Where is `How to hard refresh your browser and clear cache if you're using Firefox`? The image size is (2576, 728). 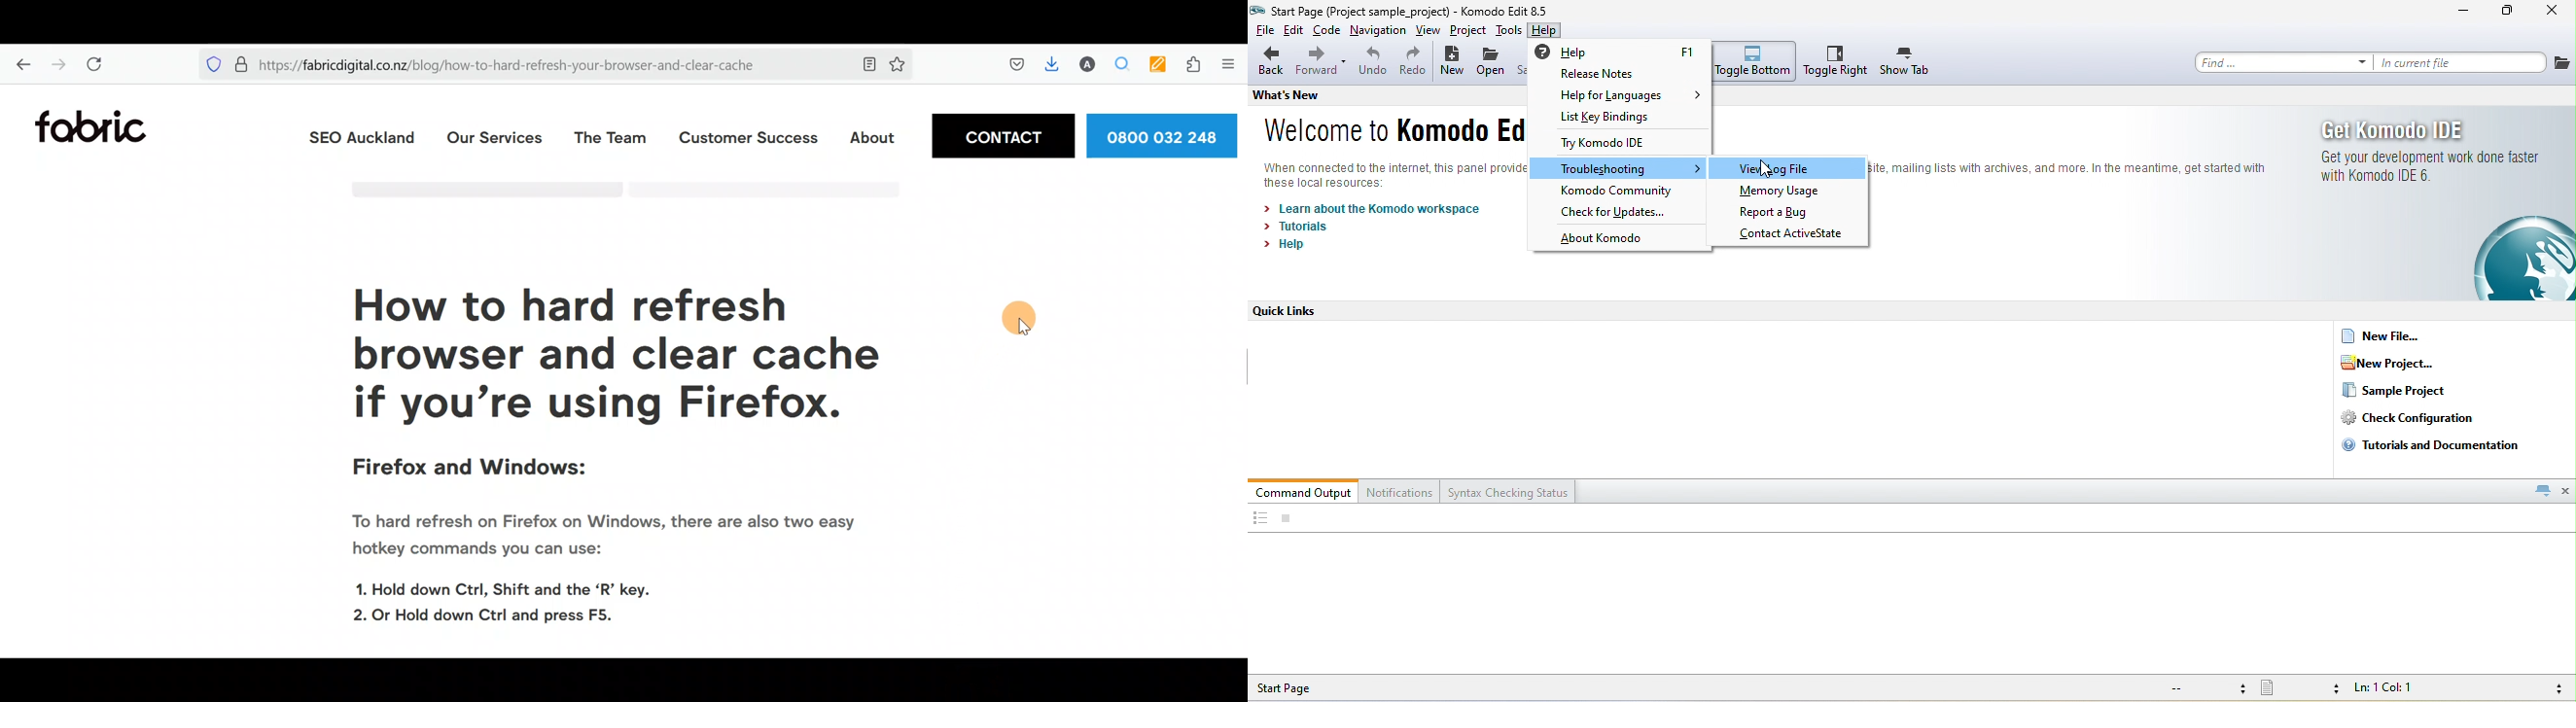 How to hard refresh your browser and clear cache if you're using Firefox is located at coordinates (600, 355).